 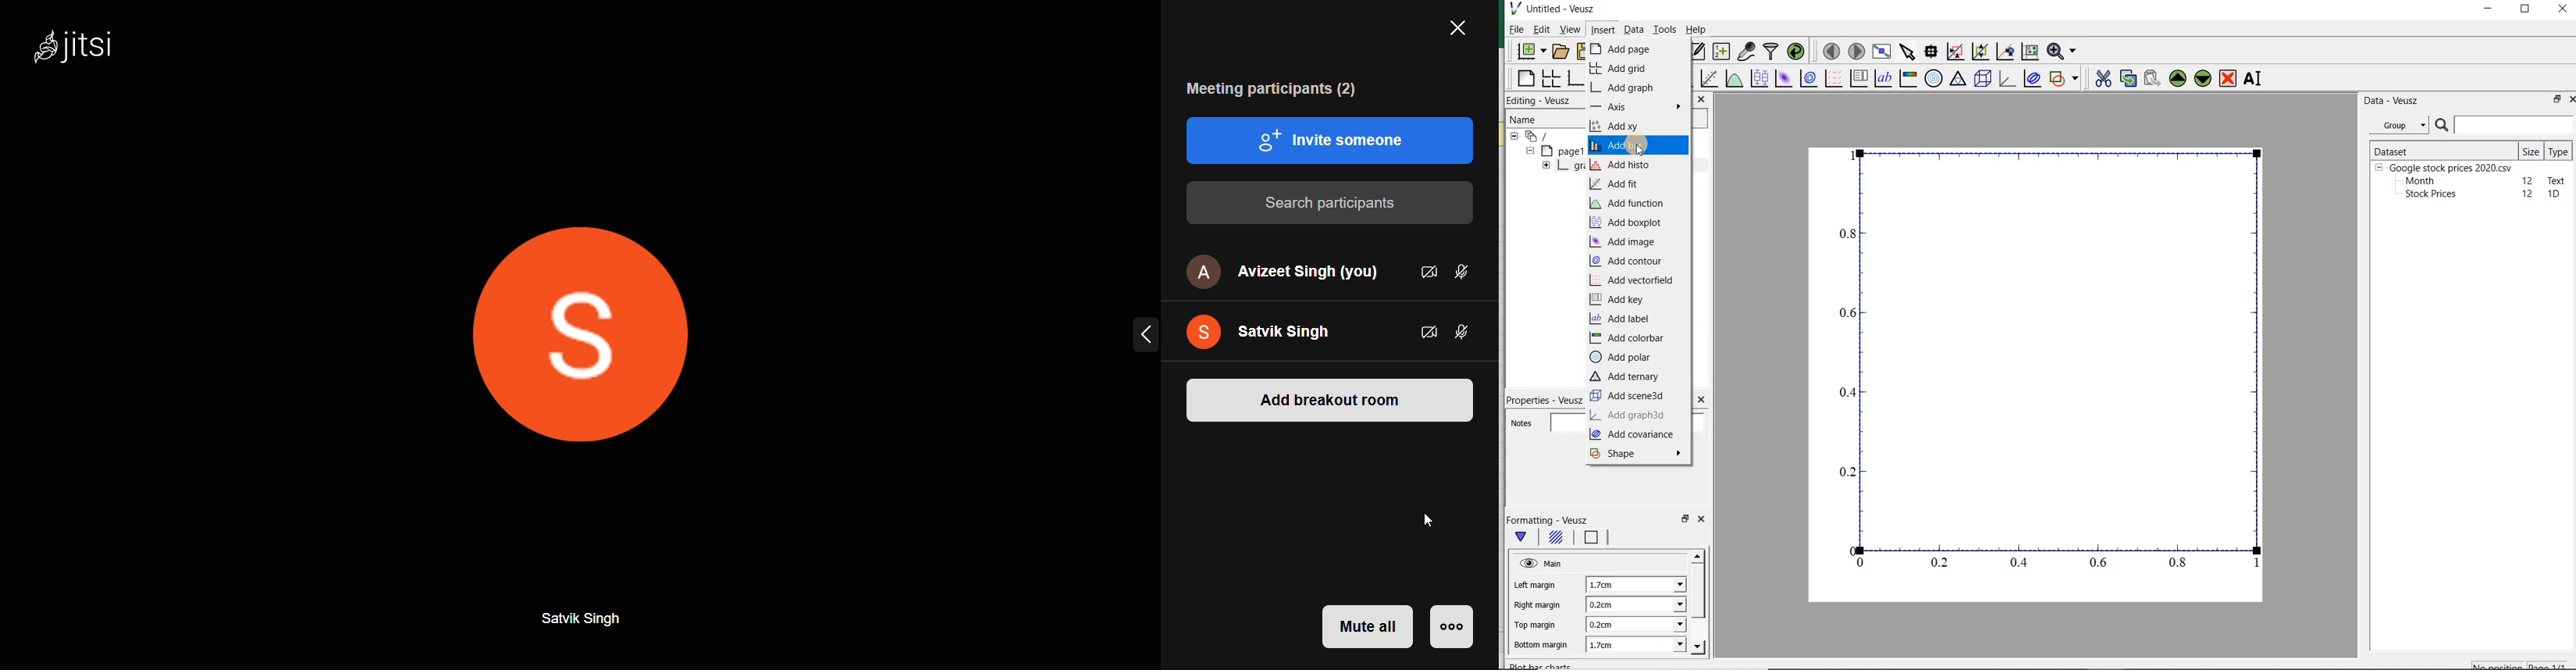 What do you see at coordinates (1513, 31) in the screenshot?
I see `File` at bounding box center [1513, 31].